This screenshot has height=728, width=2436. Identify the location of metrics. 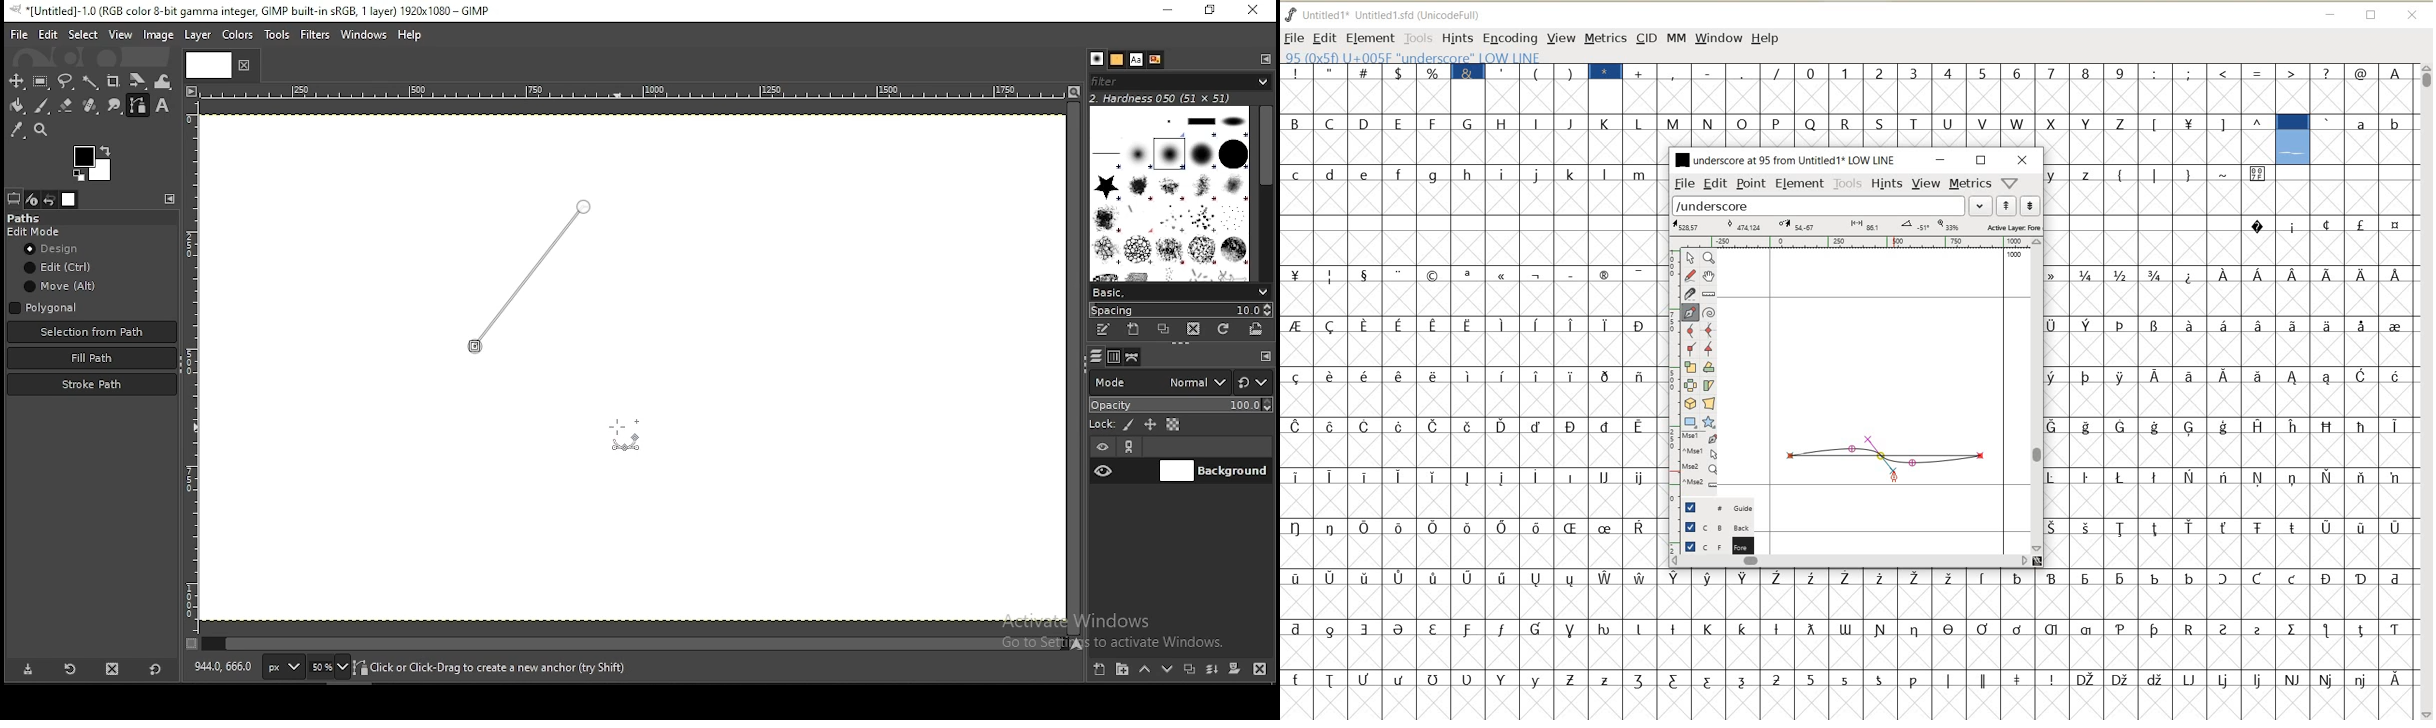
(1970, 182).